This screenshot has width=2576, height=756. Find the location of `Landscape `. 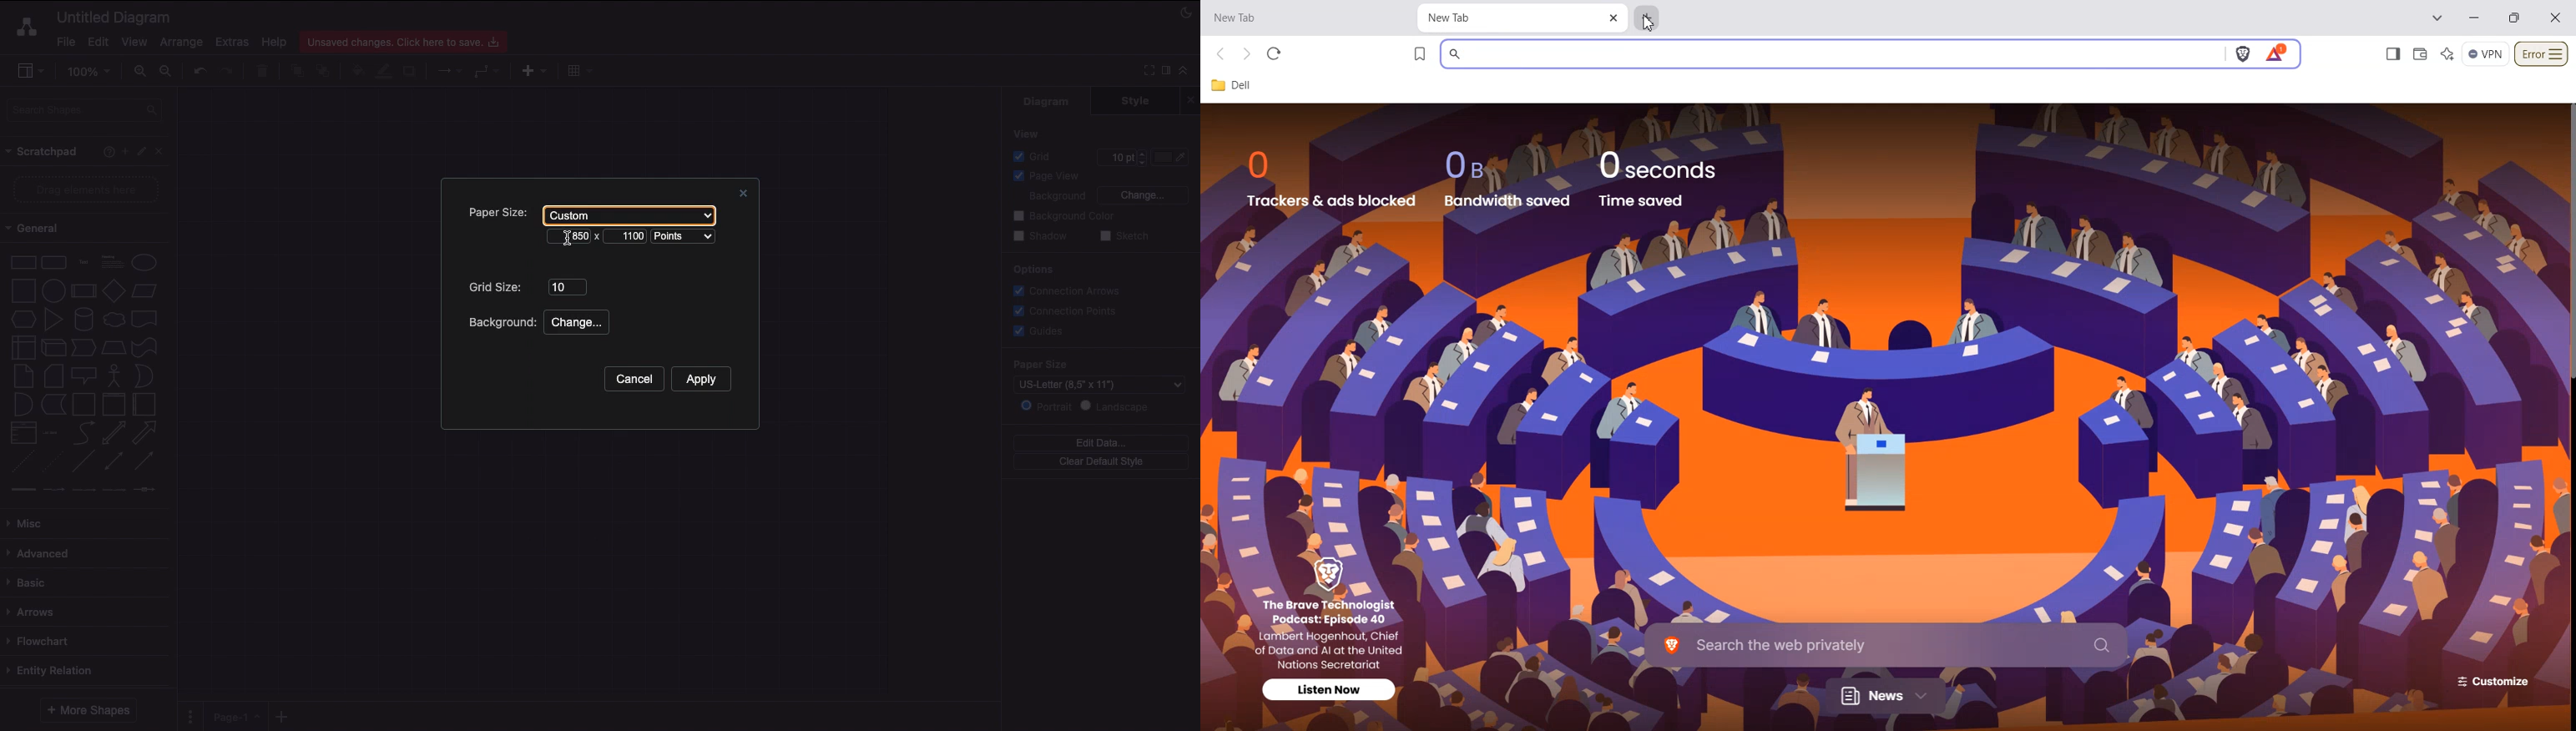

Landscape  is located at coordinates (1118, 406).